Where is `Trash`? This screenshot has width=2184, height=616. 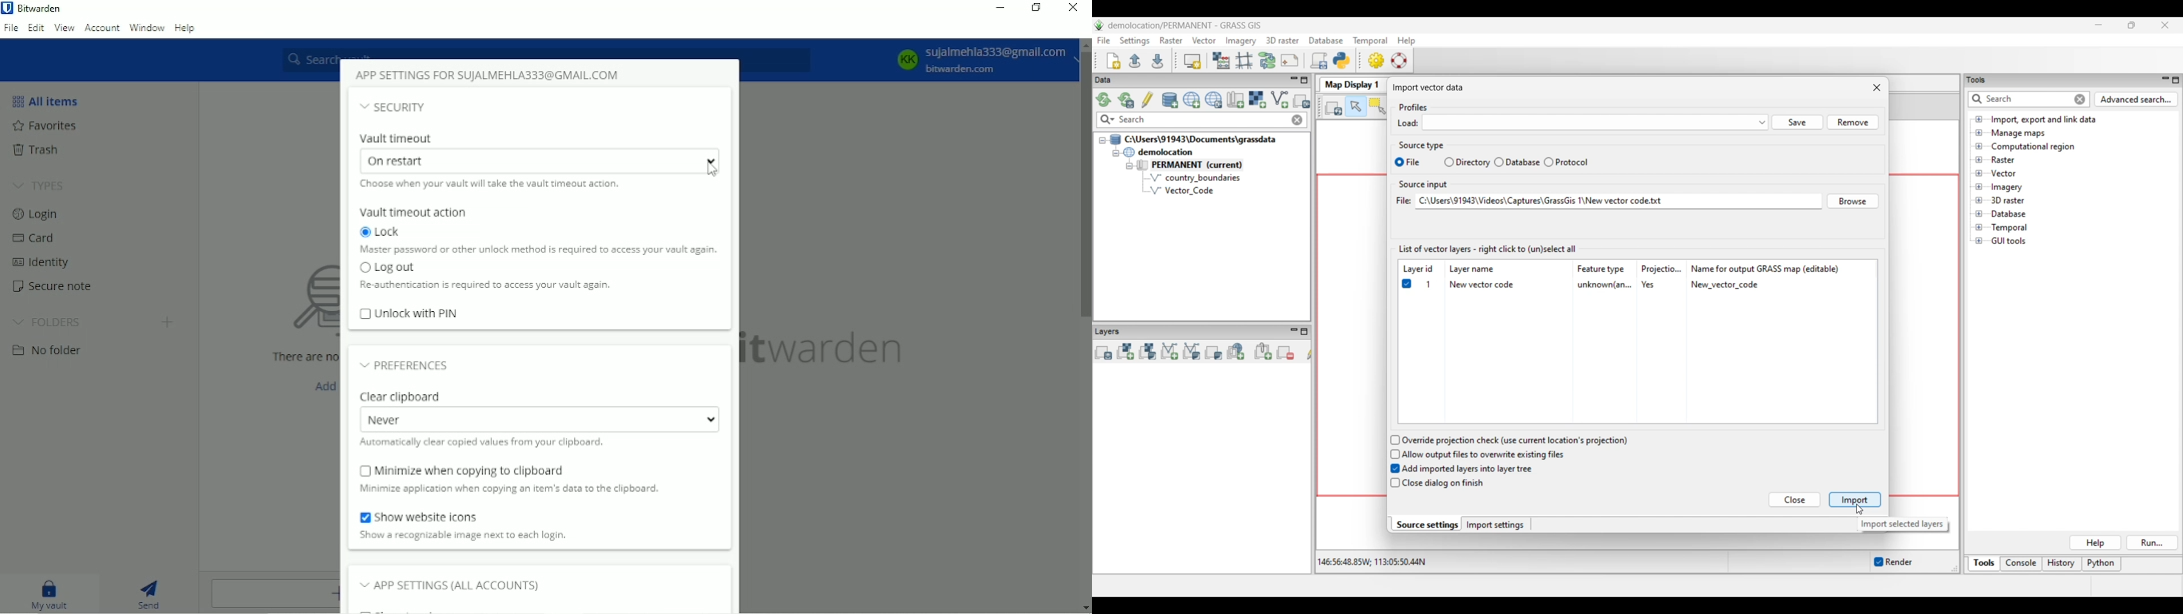 Trash is located at coordinates (39, 150).